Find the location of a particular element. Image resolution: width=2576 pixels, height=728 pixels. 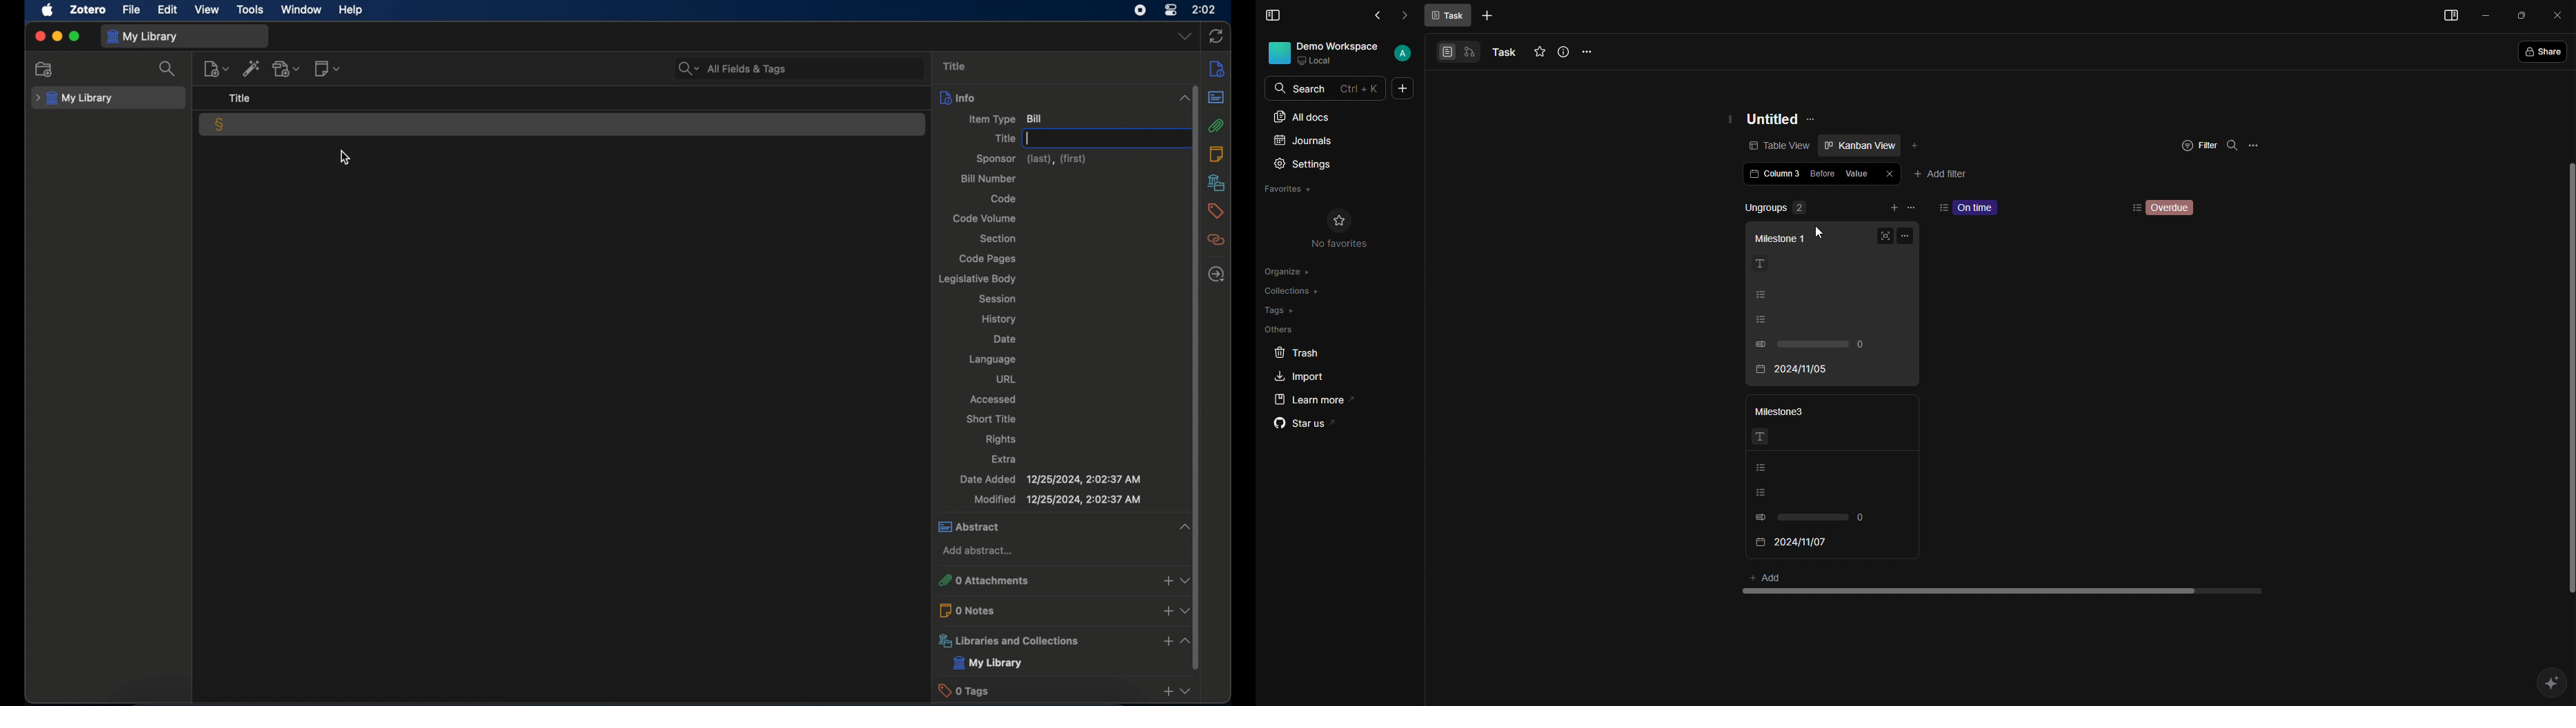

apple is located at coordinates (48, 10).